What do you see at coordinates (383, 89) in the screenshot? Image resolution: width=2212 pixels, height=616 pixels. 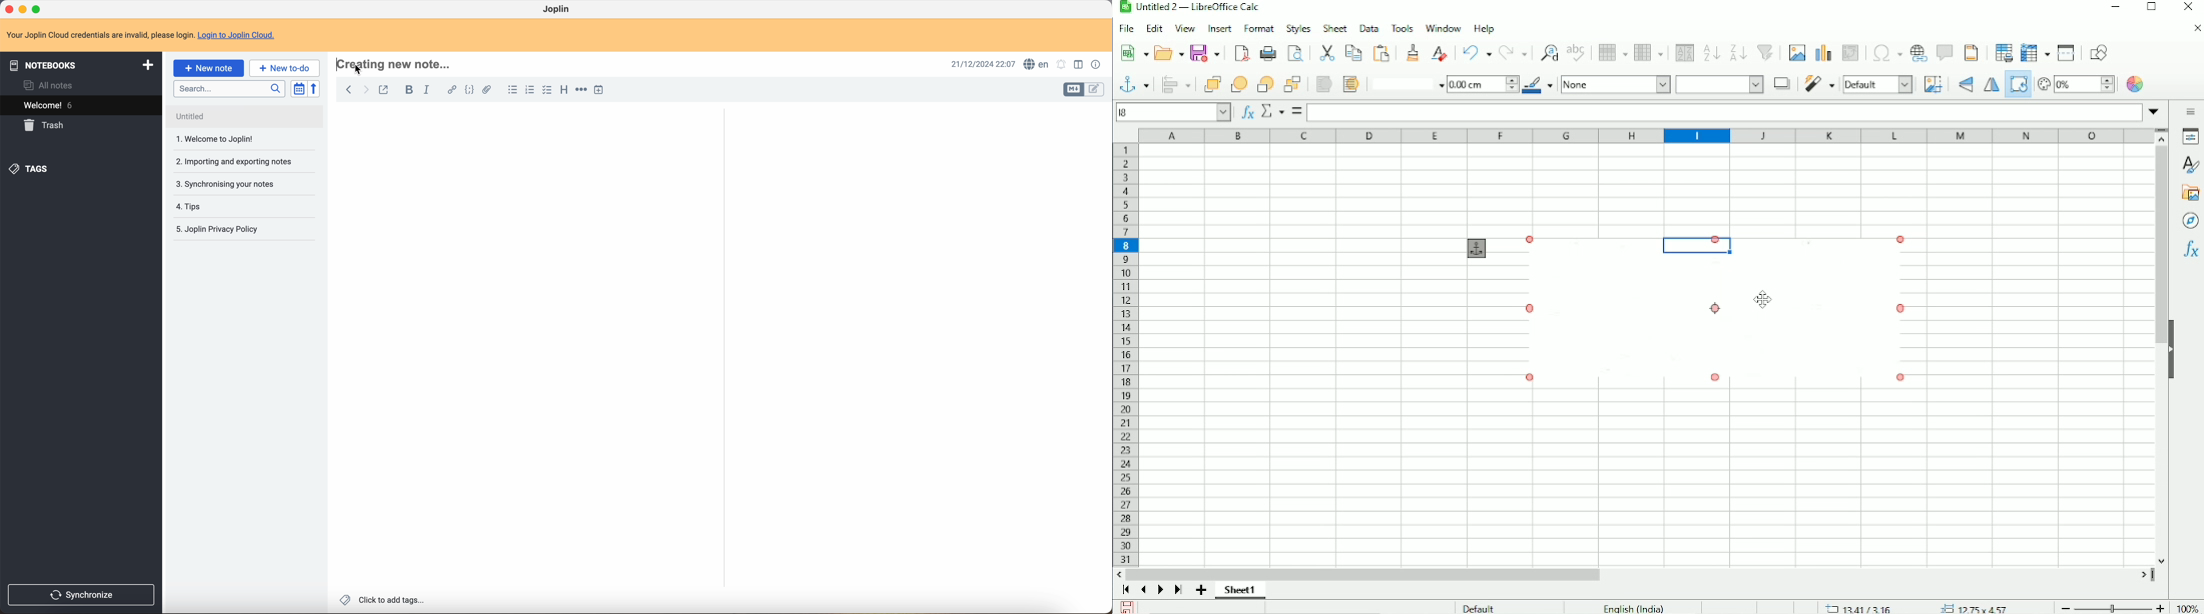 I see `toggle external editing` at bounding box center [383, 89].